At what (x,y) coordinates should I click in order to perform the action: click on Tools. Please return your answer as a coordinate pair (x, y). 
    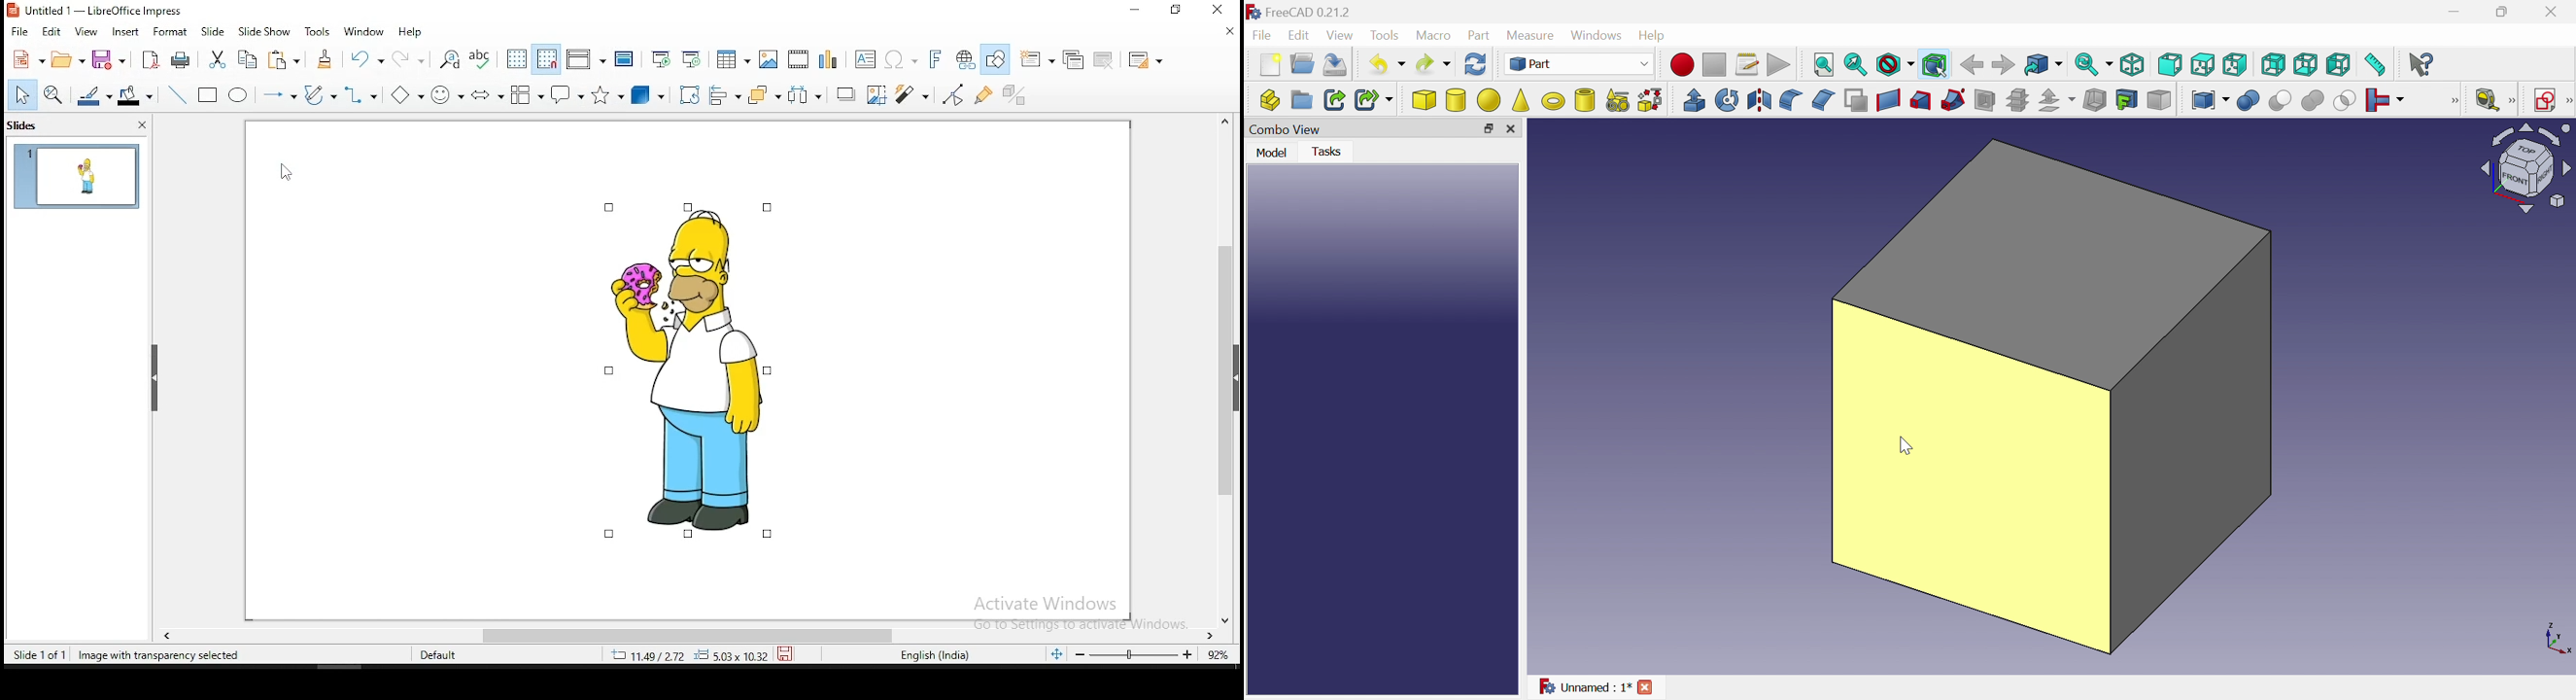
    Looking at the image, I should click on (1385, 37).